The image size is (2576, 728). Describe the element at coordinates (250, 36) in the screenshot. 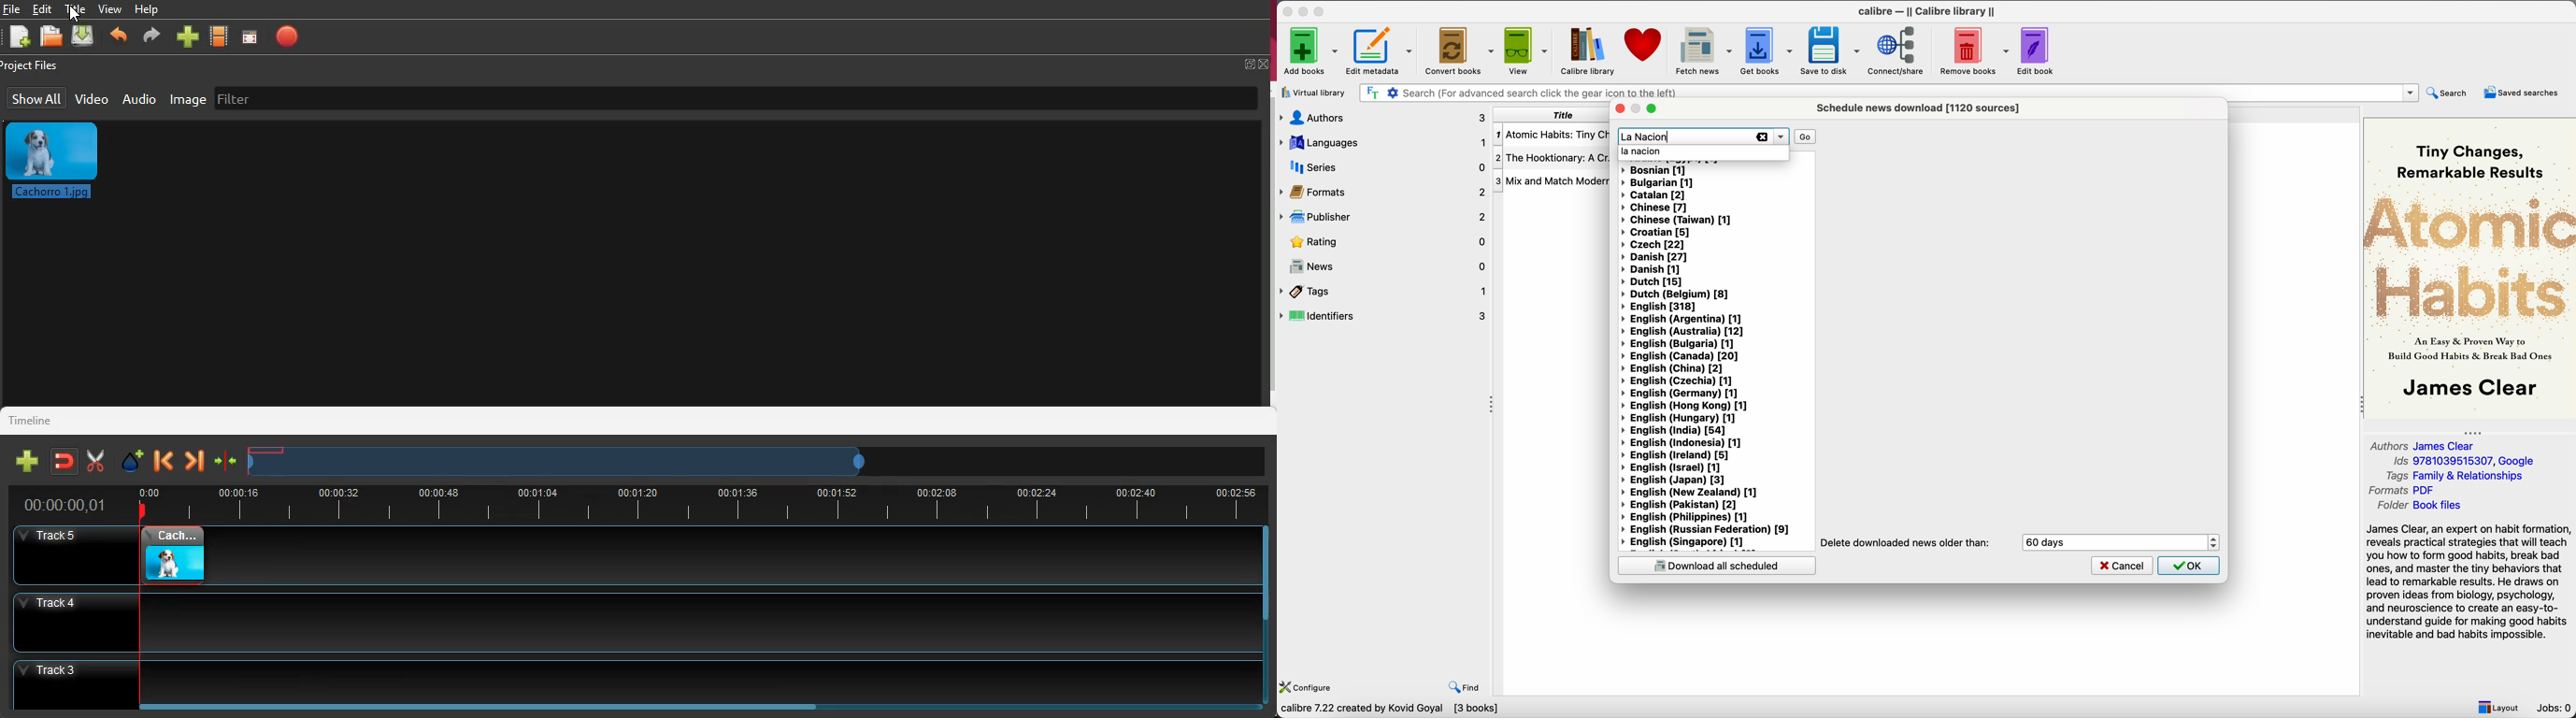

I see `focus` at that location.